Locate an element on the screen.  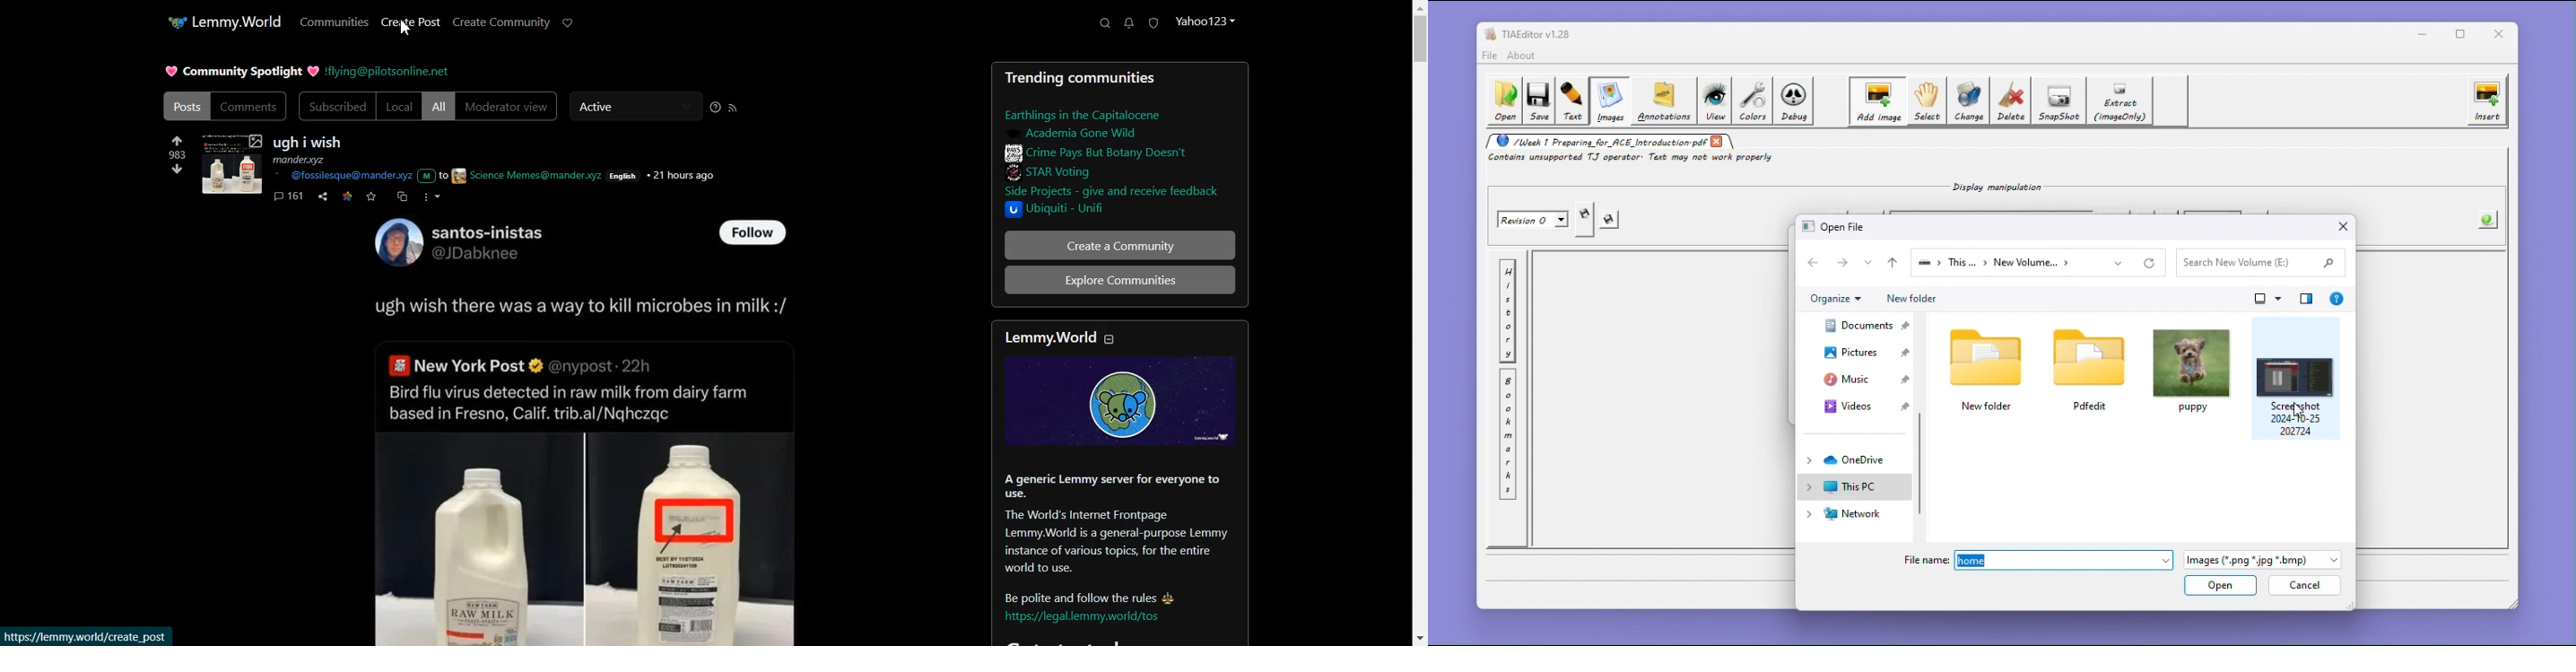
Text is located at coordinates (242, 71).